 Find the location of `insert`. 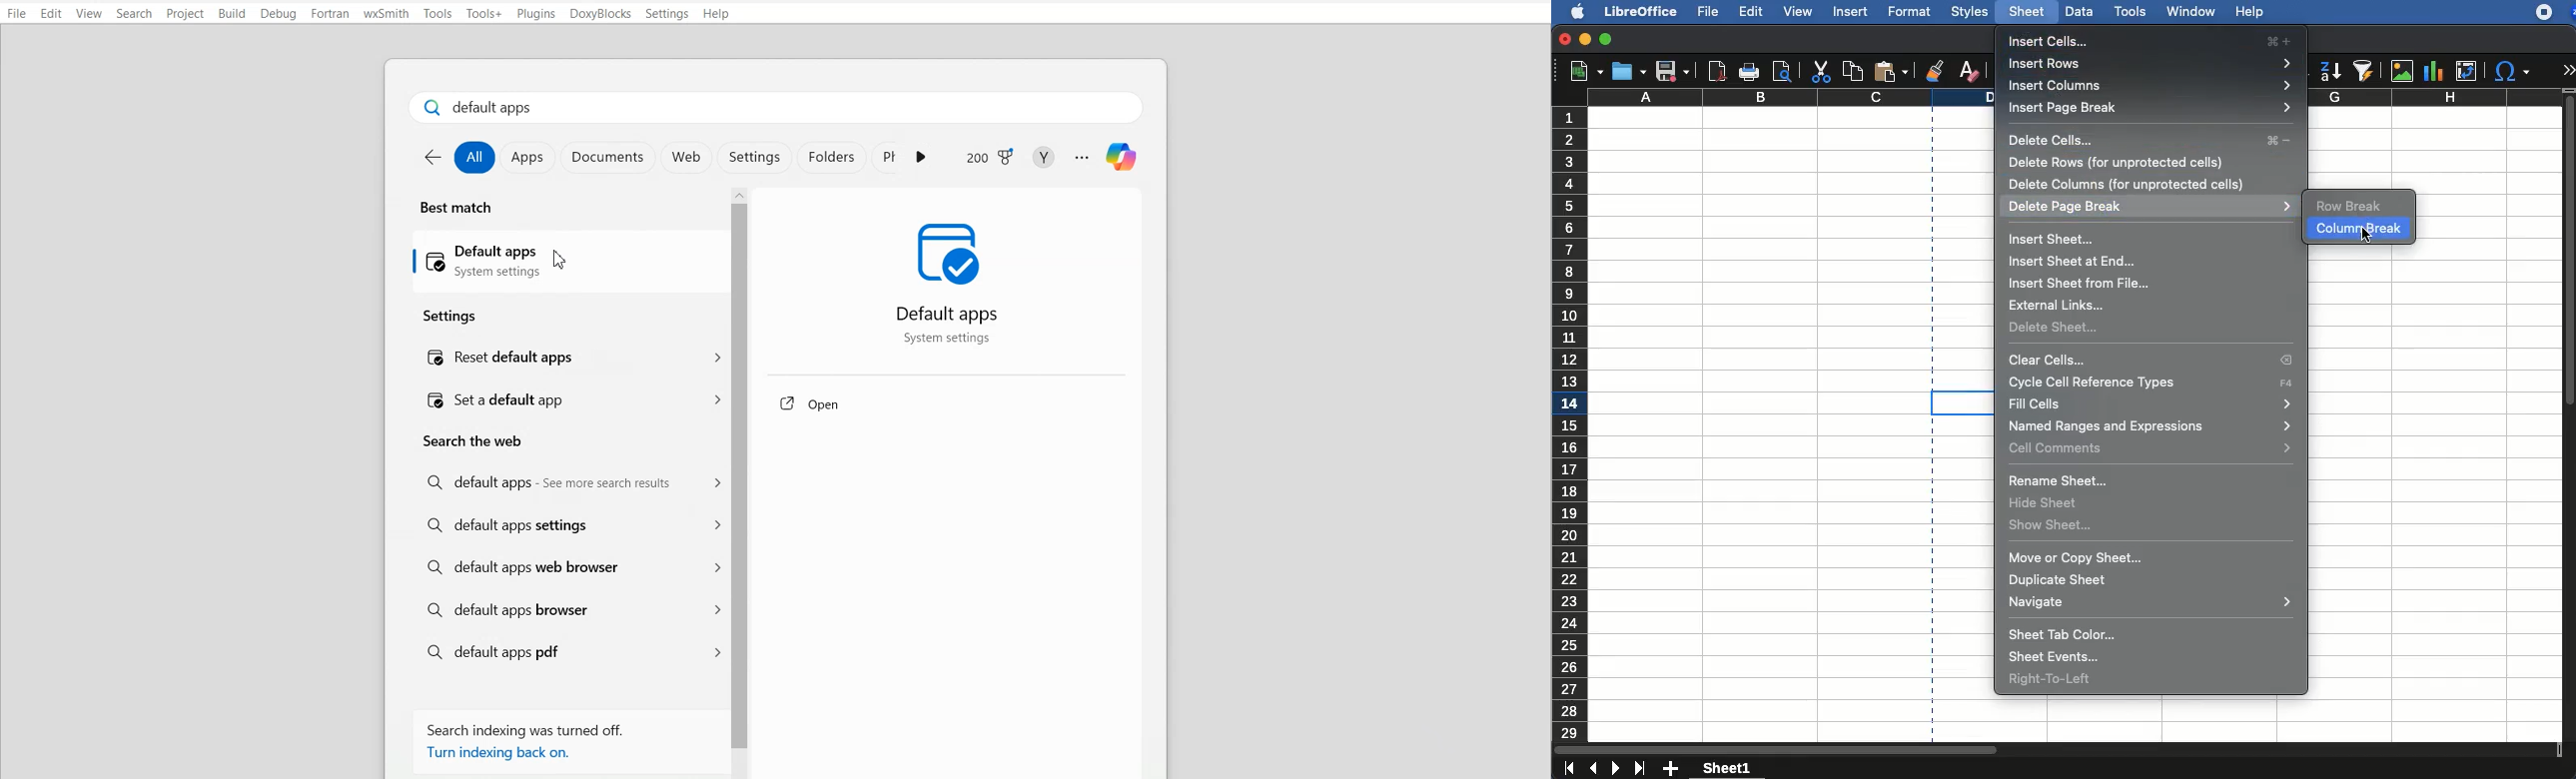

insert is located at coordinates (1852, 11).